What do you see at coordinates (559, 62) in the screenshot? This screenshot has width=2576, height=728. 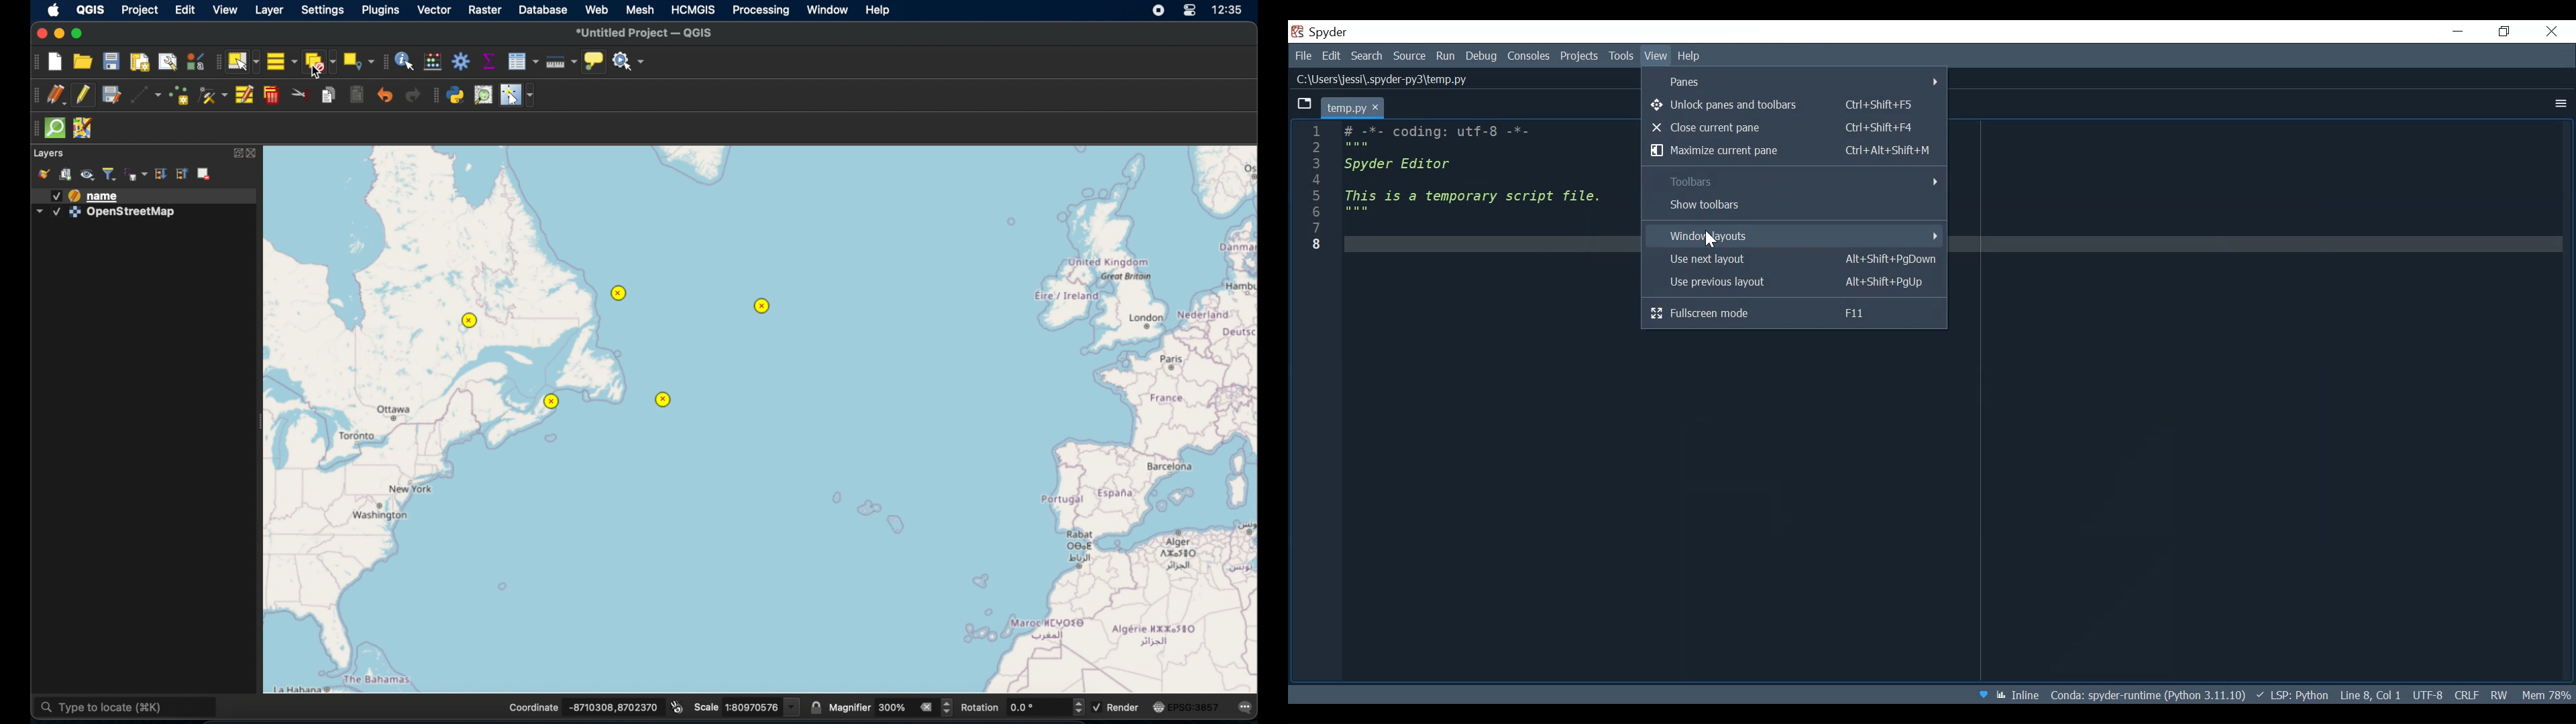 I see `measure line` at bounding box center [559, 62].